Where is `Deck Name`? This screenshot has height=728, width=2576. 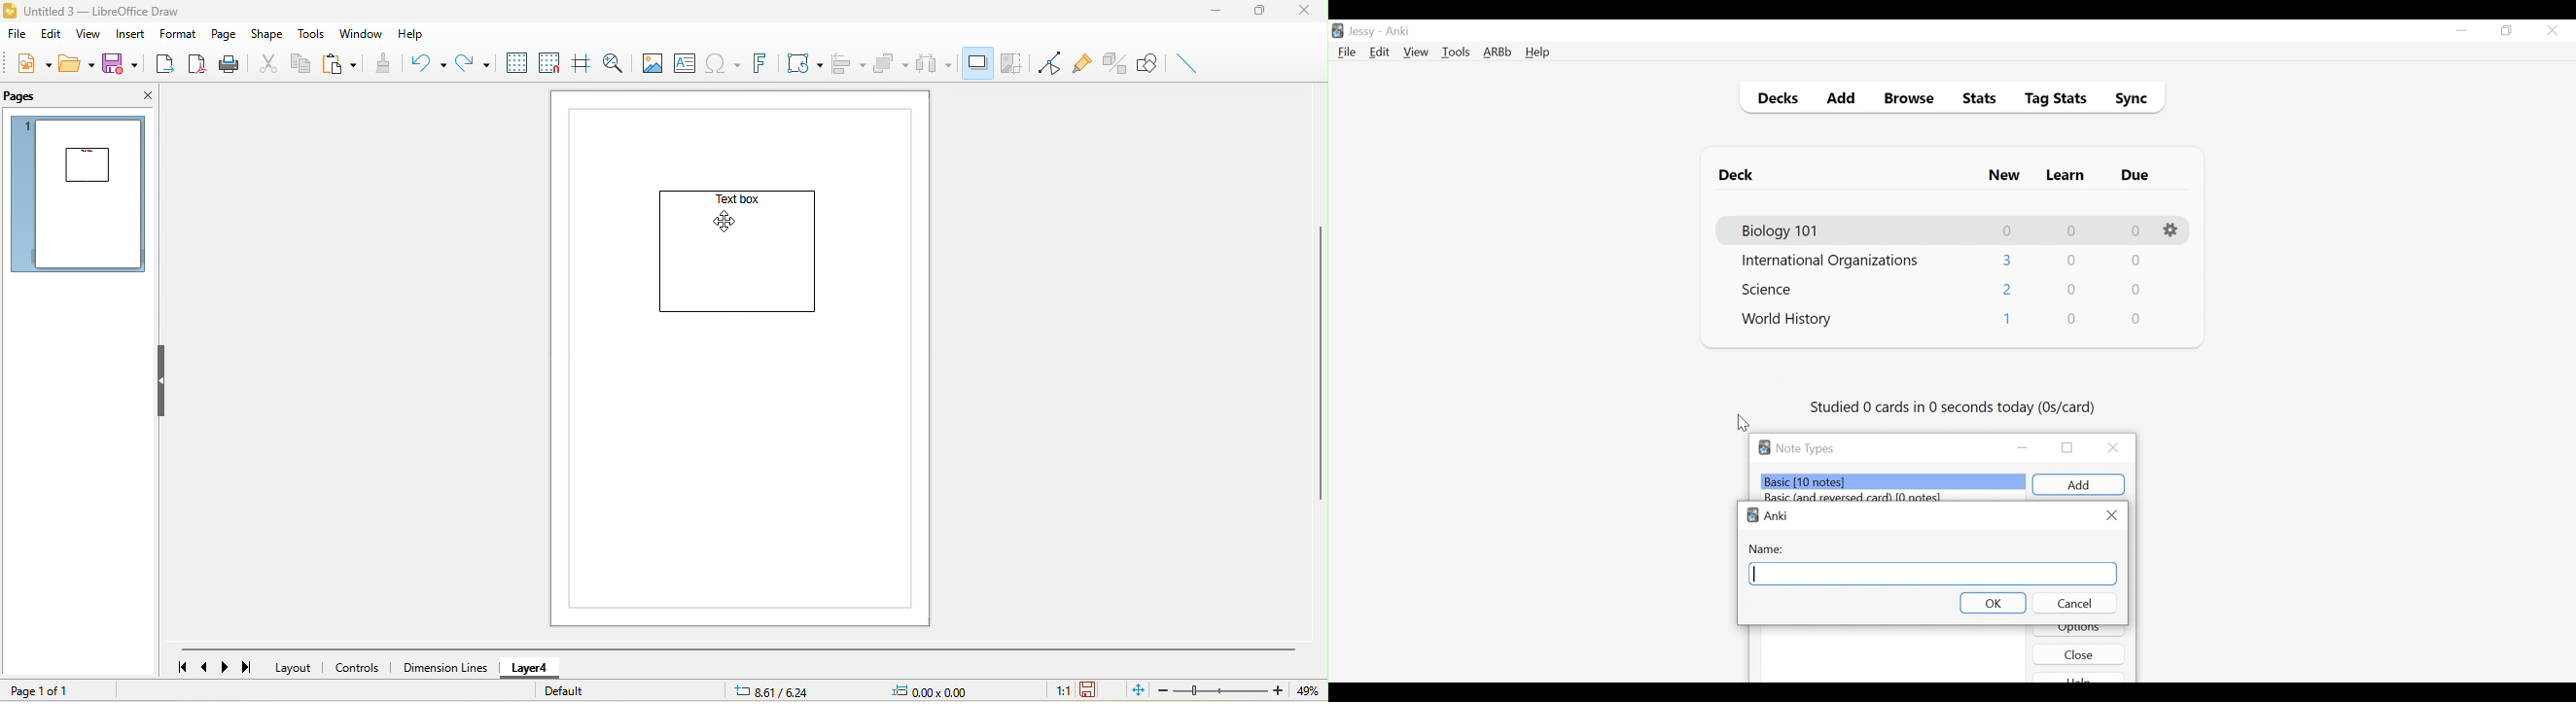 Deck Name is located at coordinates (1771, 289).